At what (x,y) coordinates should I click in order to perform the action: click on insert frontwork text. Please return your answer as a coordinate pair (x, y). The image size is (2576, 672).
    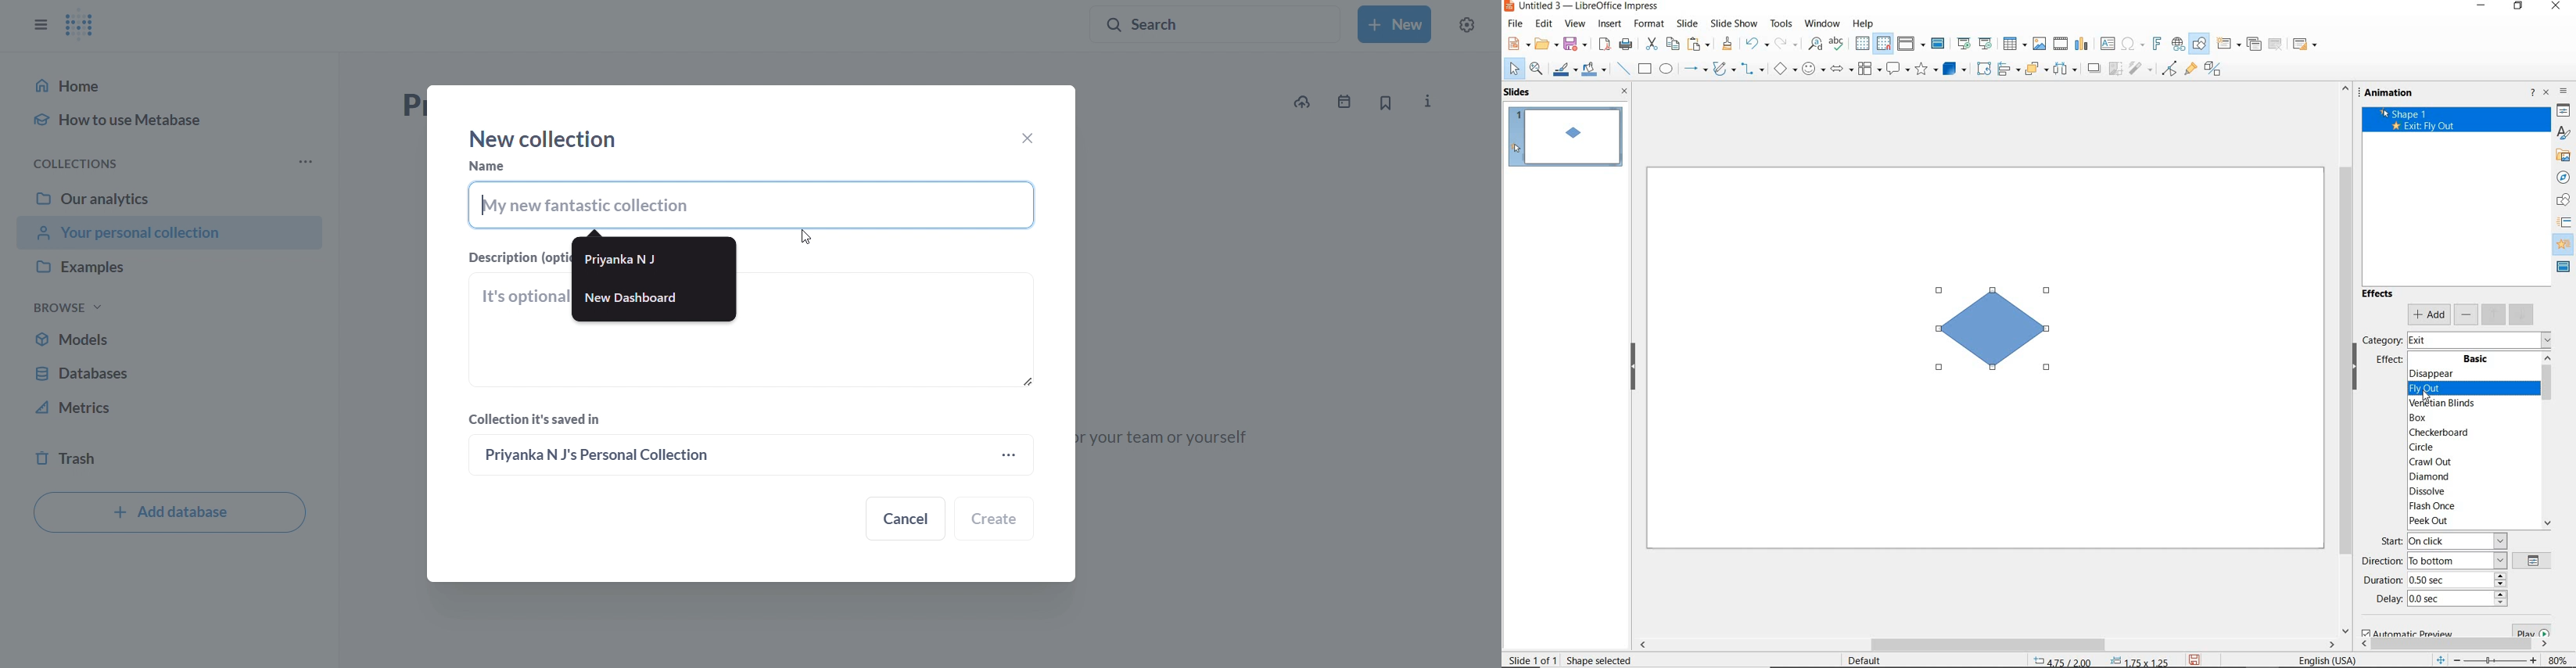
    Looking at the image, I should click on (2157, 44).